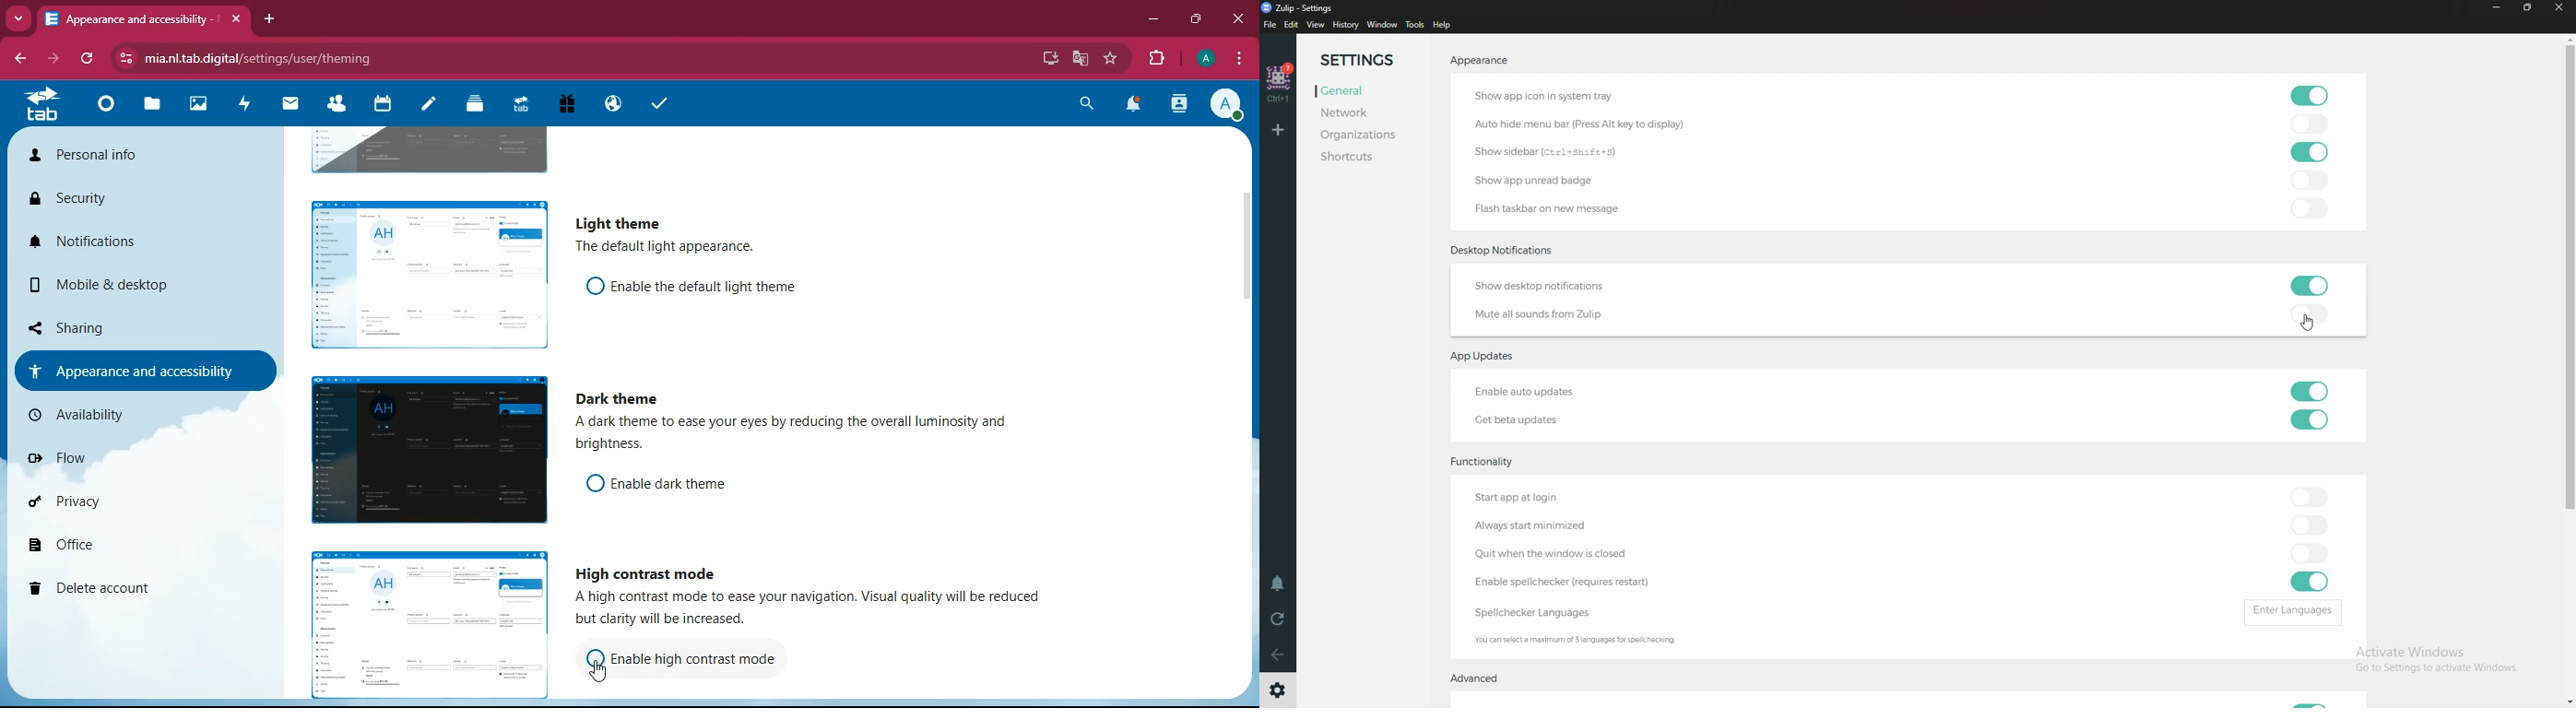  I want to click on Settings, so click(1357, 60).